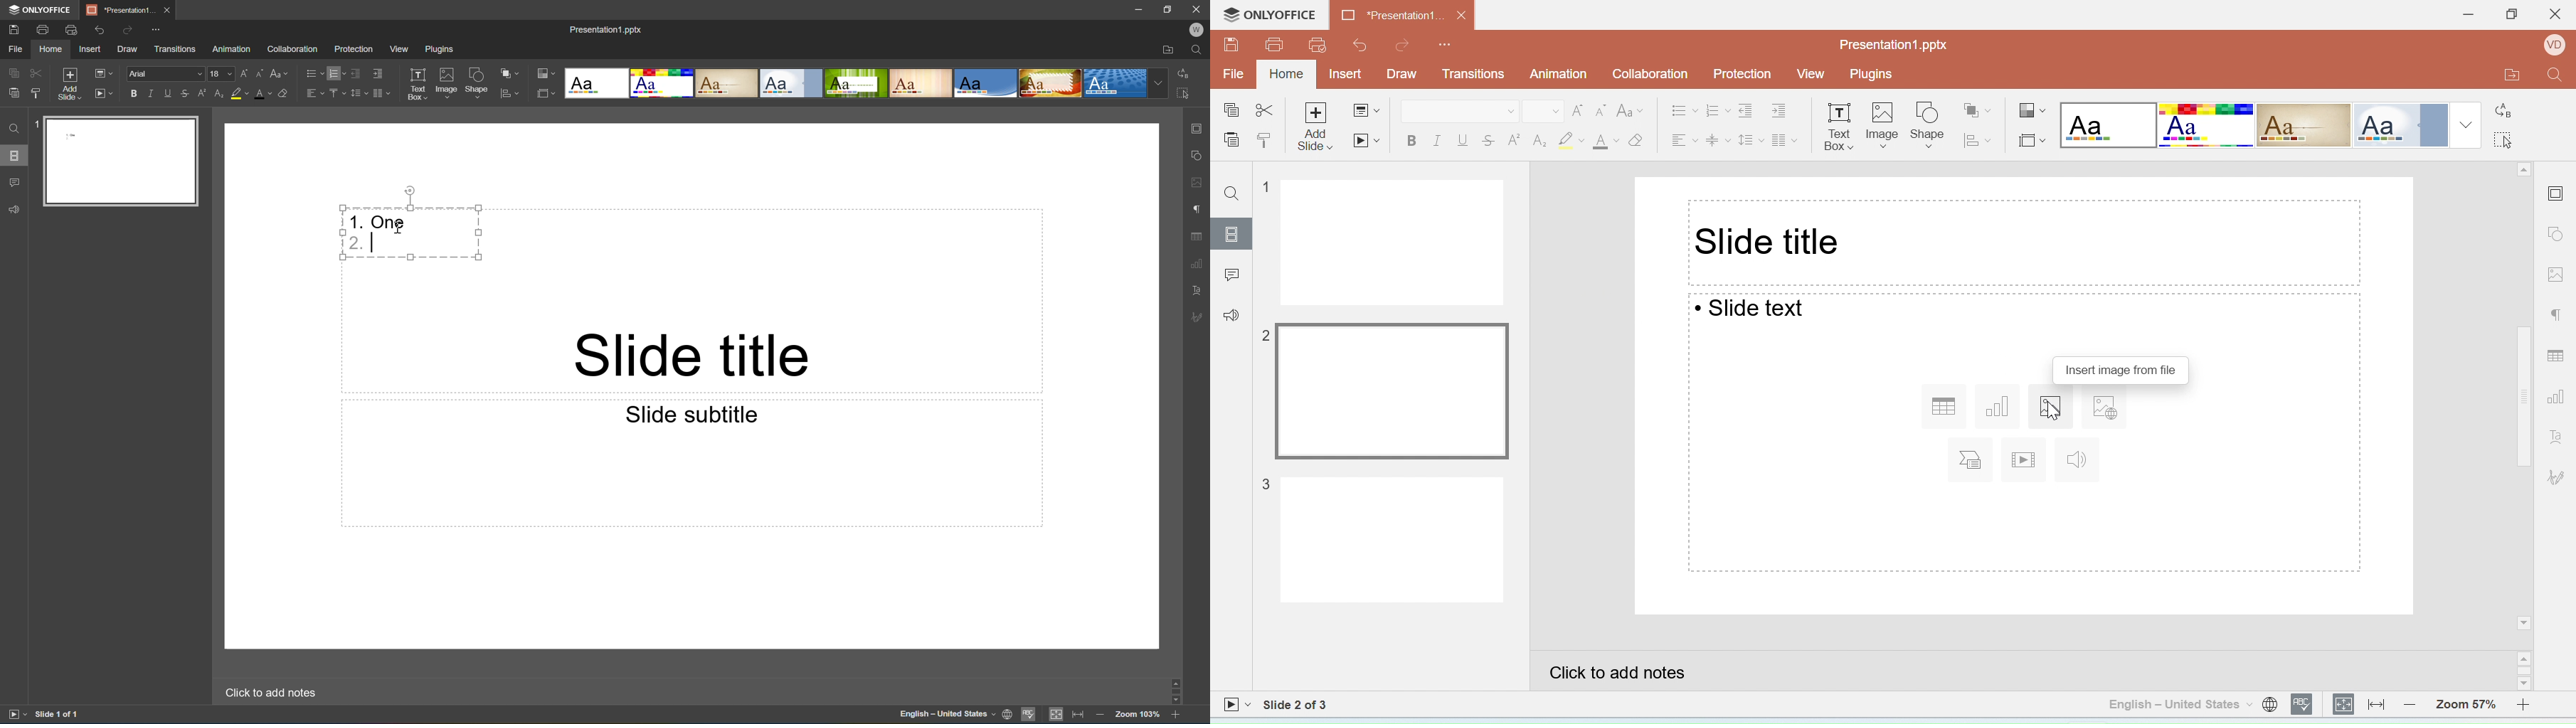 The width and height of the screenshot is (2576, 728). Describe the element at coordinates (166, 73) in the screenshot. I see `Font` at that location.